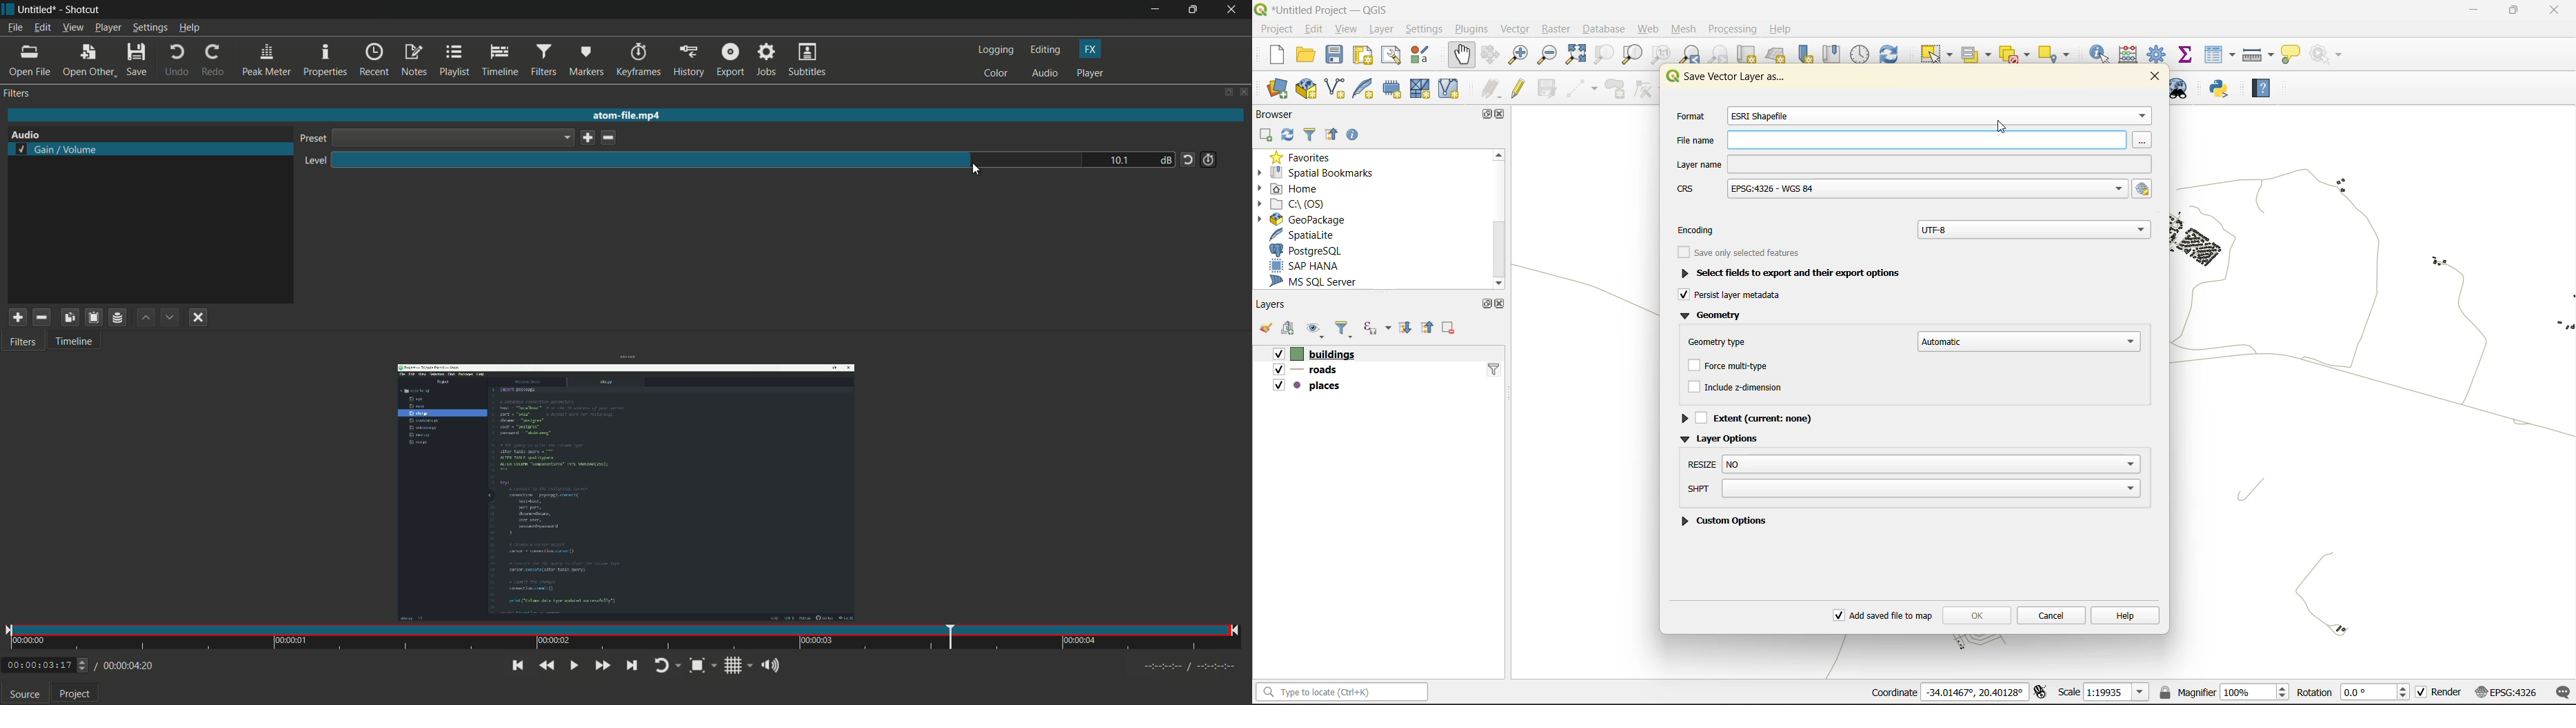  I want to click on jobs, so click(768, 61).